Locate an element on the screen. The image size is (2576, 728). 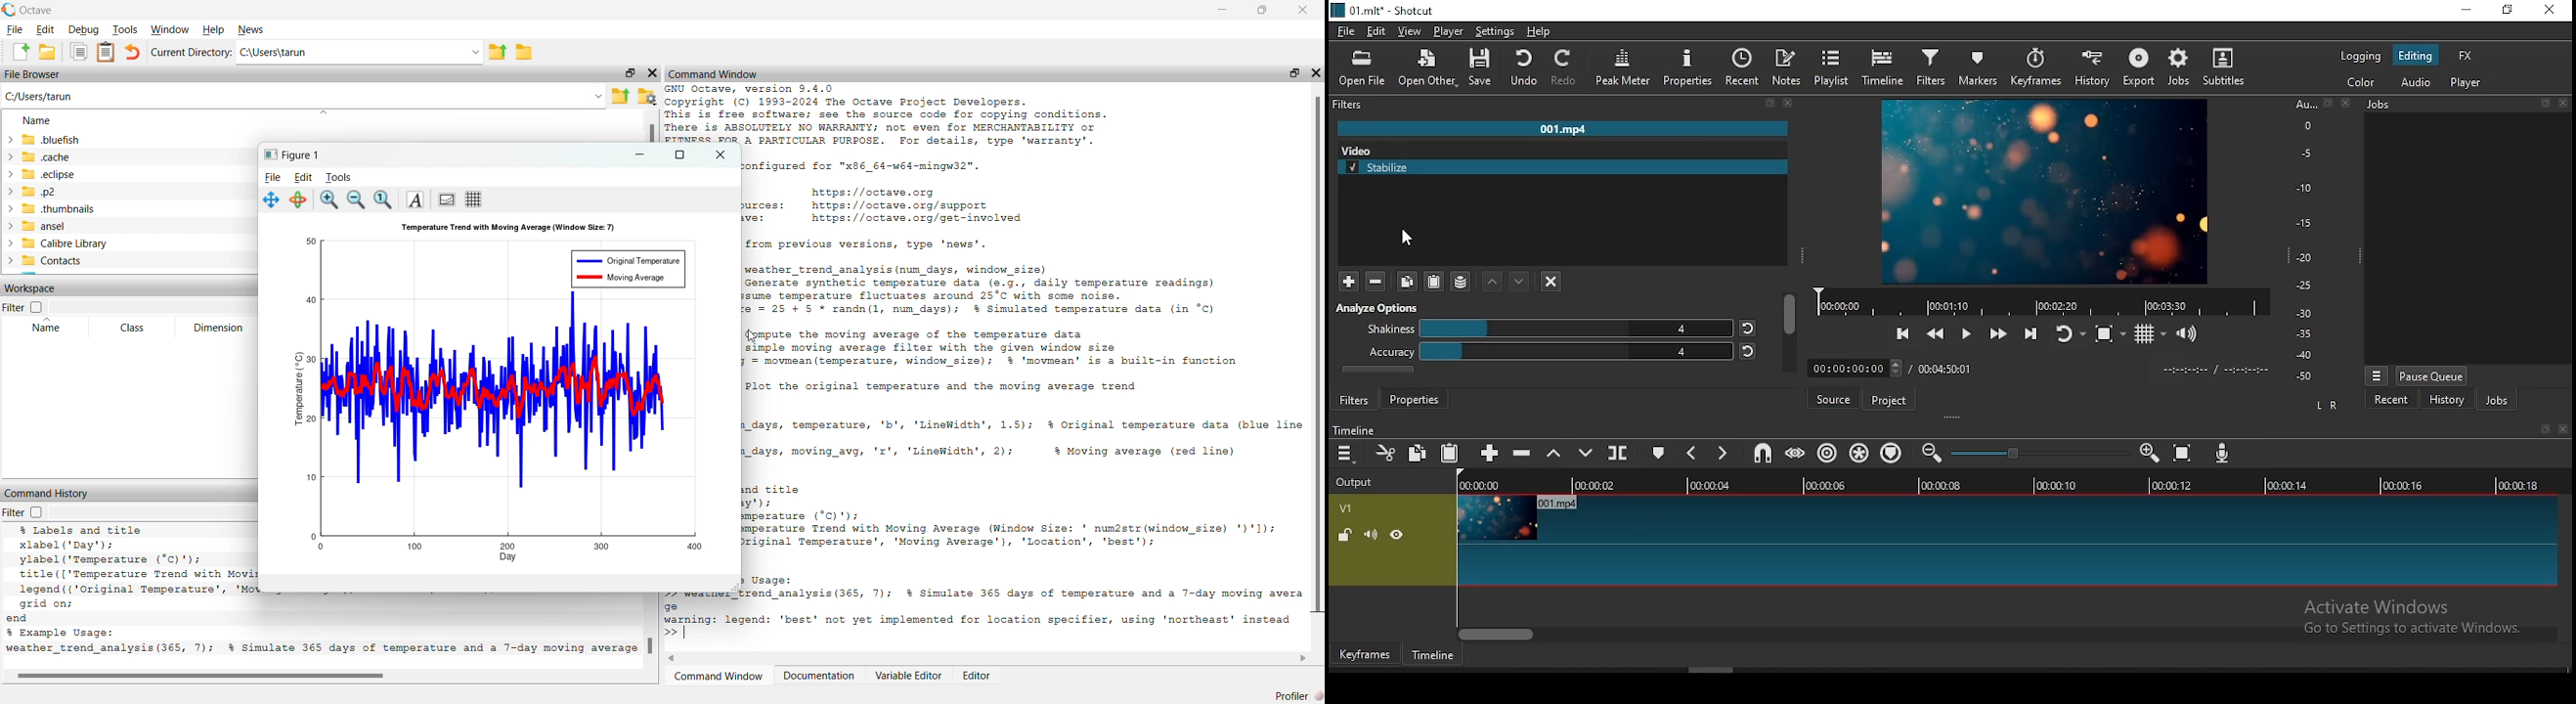
grid is located at coordinates (2147, 340).